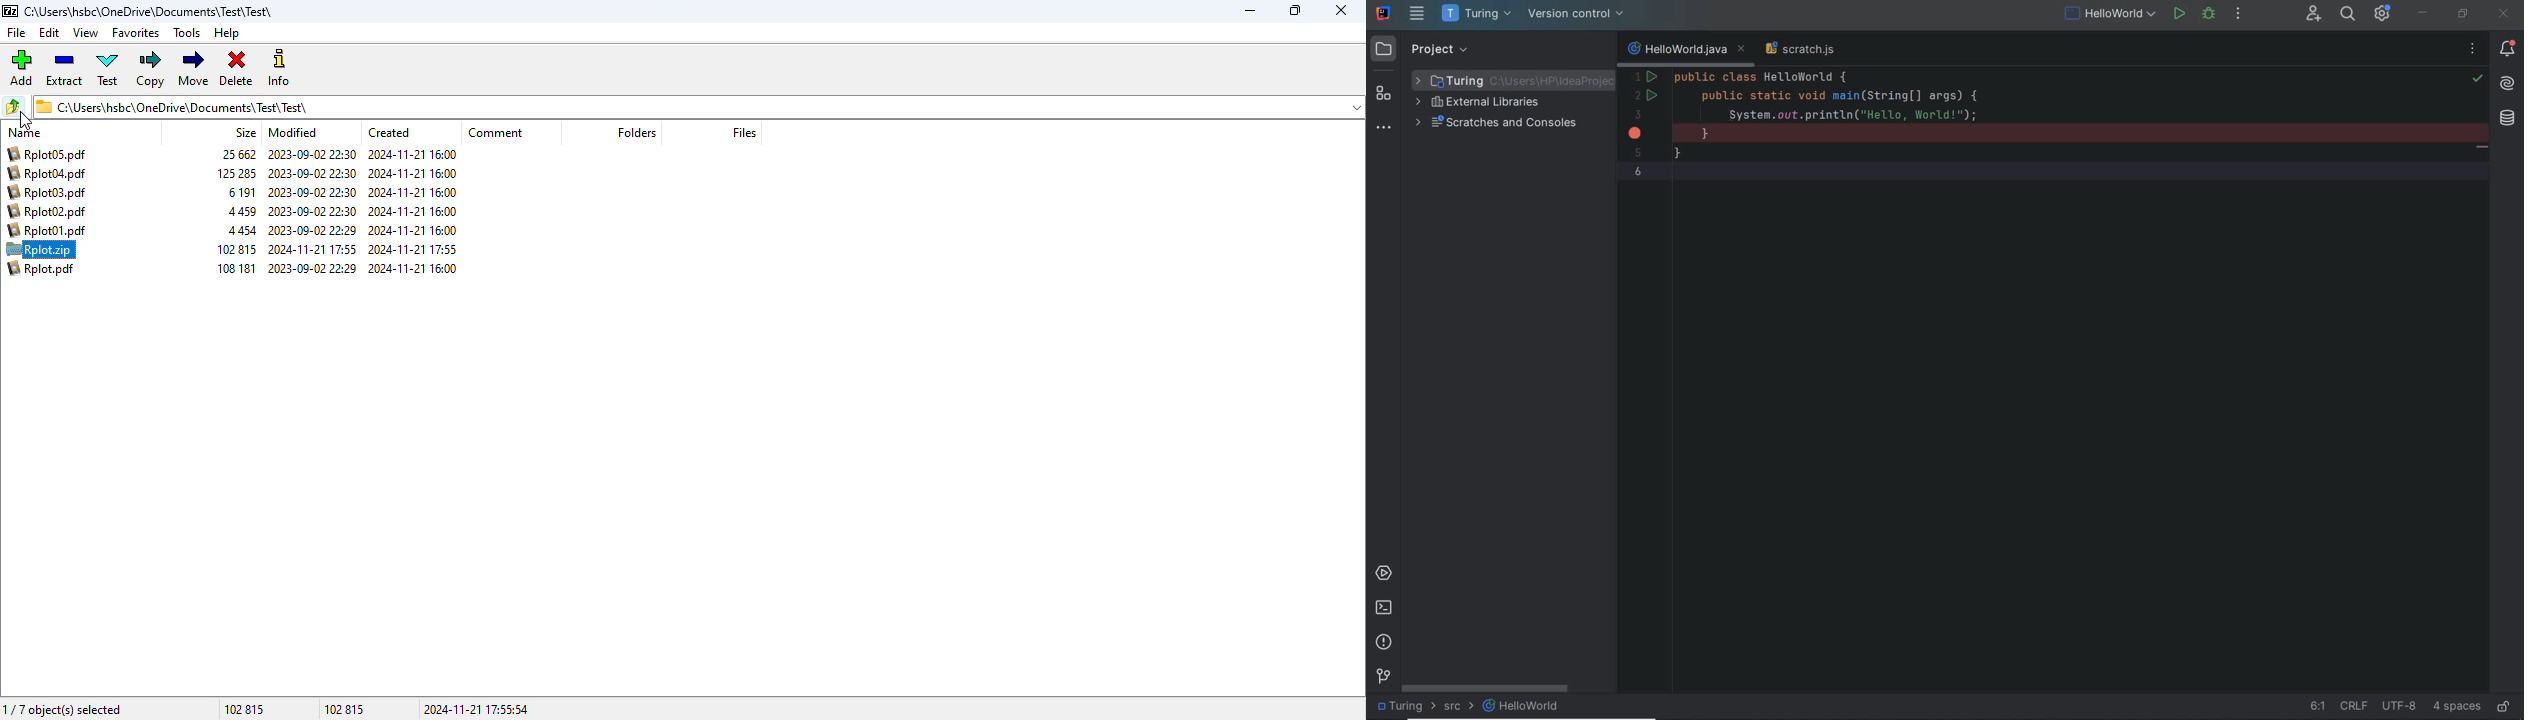 This screenshot has height=728, width=2548. I want to click on C:\Users\hsbc\OneDrive\Documents\Test\Test\, so click(172, 107).